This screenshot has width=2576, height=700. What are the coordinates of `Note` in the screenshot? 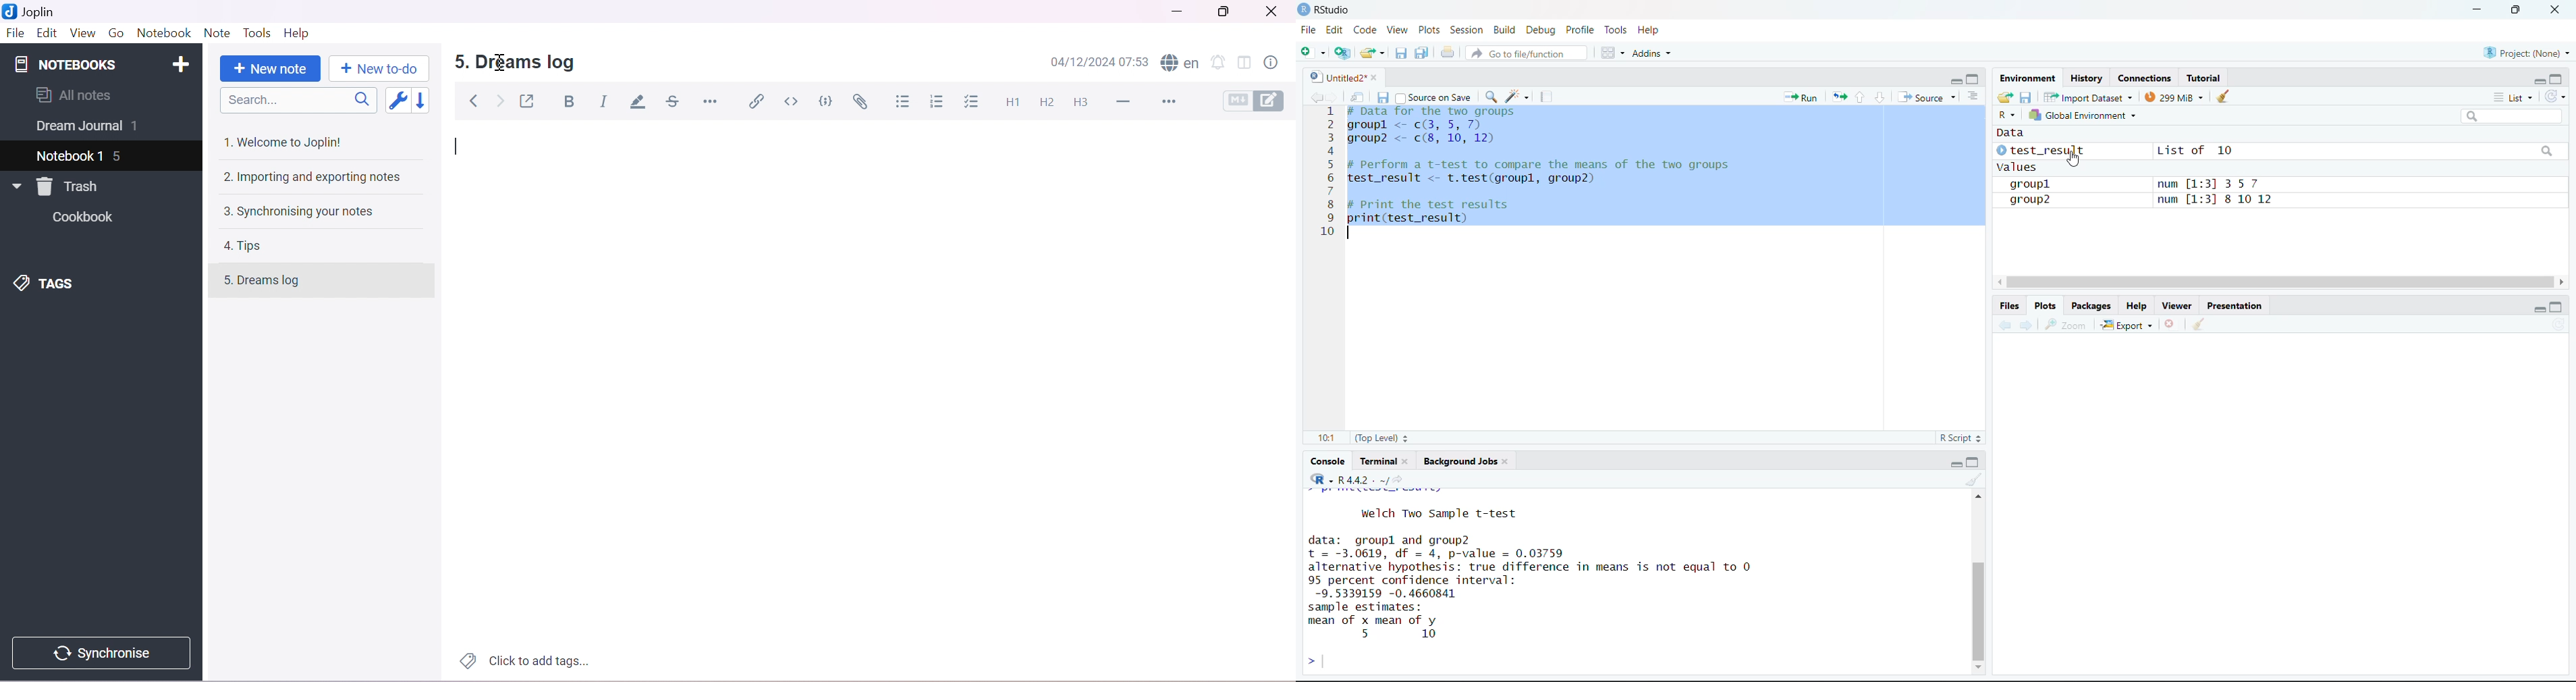 It's located at (216, 34).